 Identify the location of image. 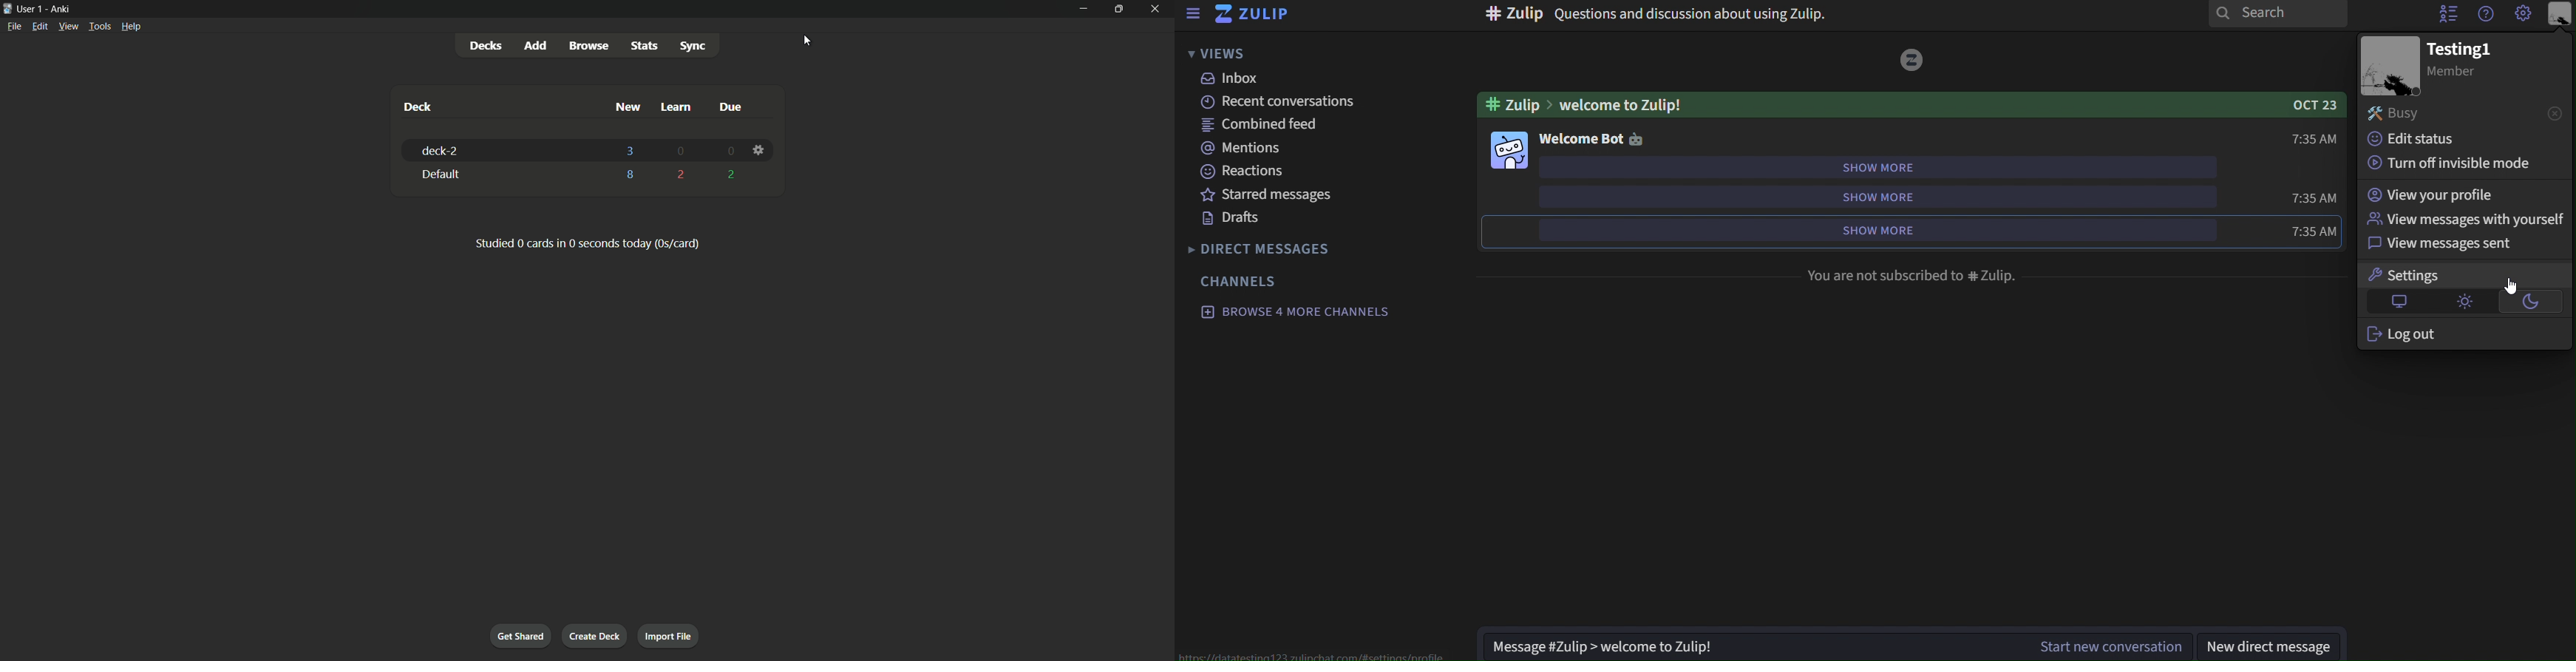
(1506, 149).